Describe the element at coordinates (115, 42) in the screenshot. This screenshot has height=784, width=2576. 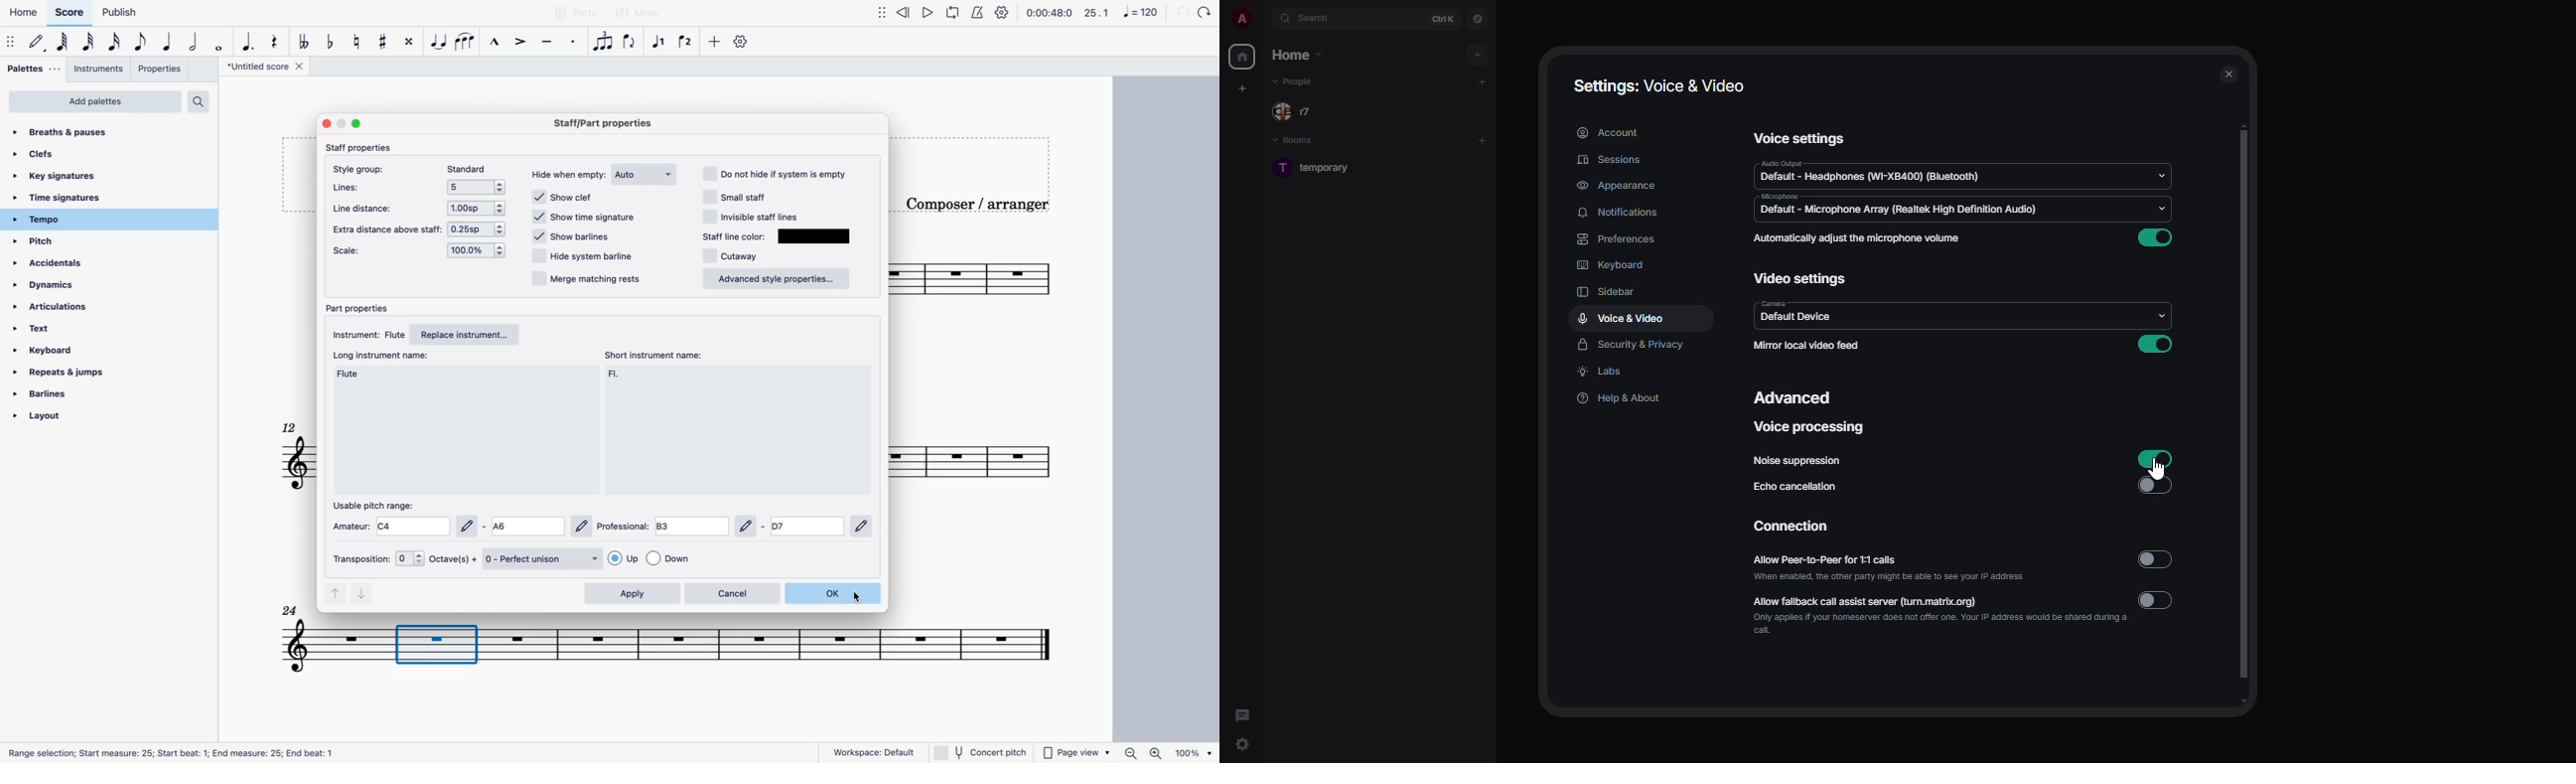
I see `16th note` at that location.